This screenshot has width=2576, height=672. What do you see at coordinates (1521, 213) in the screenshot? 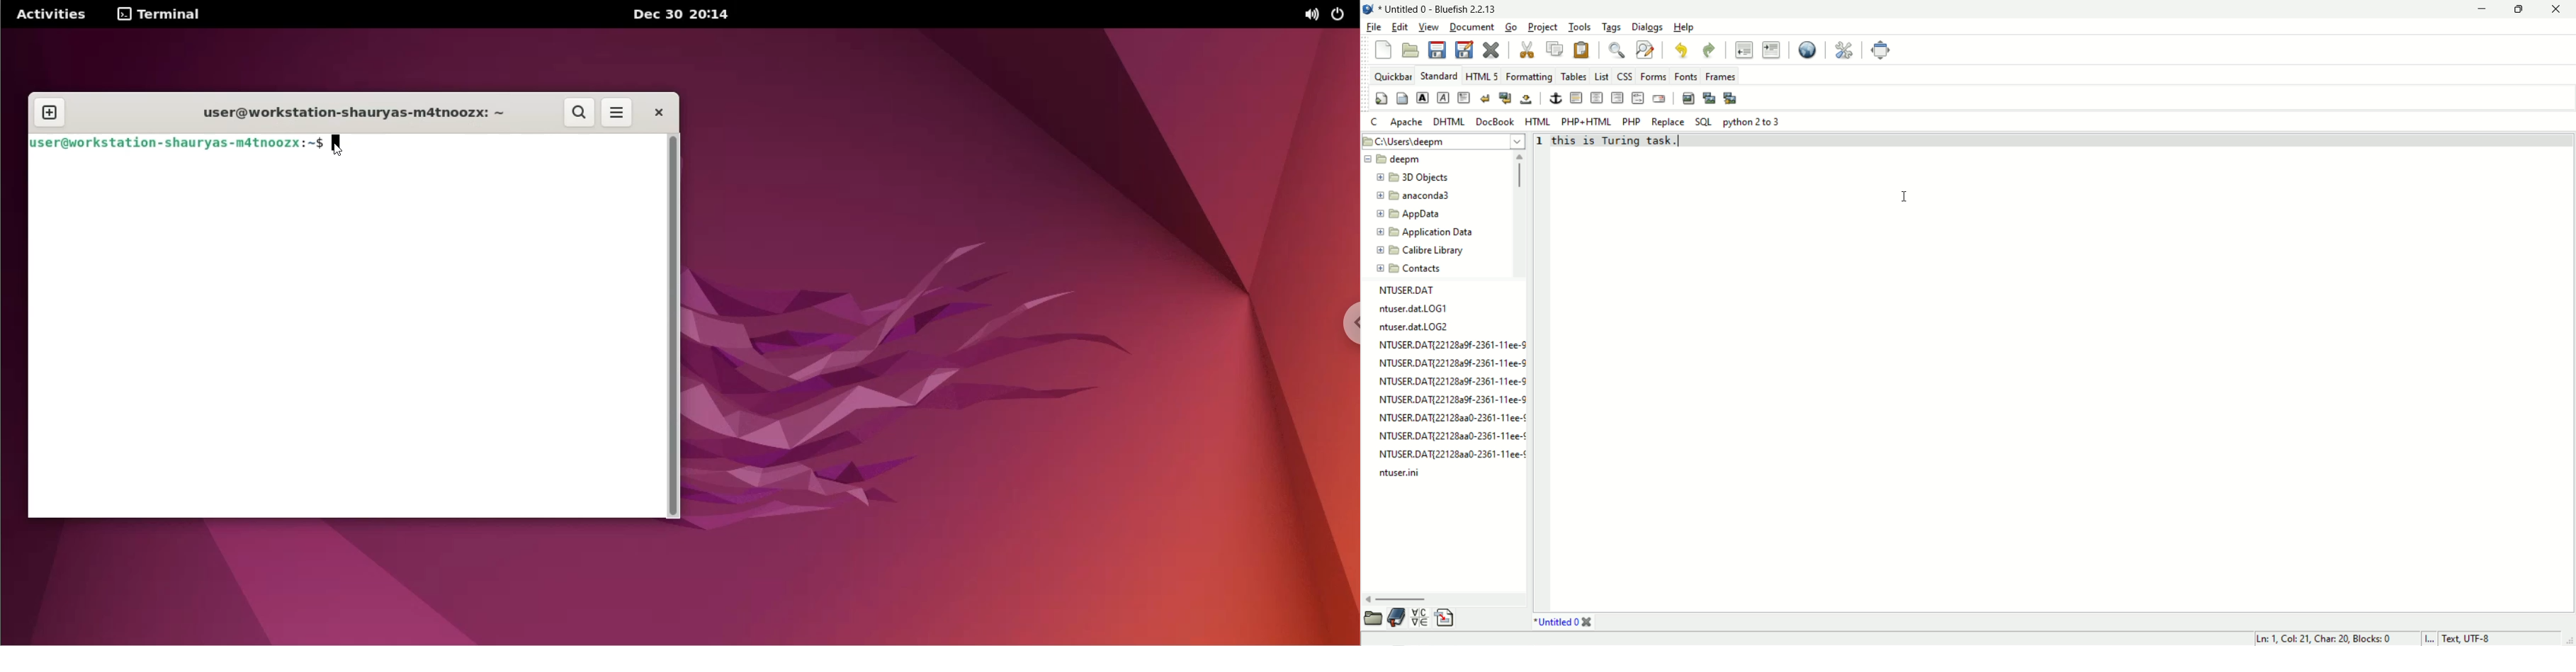
I see `scroll bar` at bounding box center [1521, 213].